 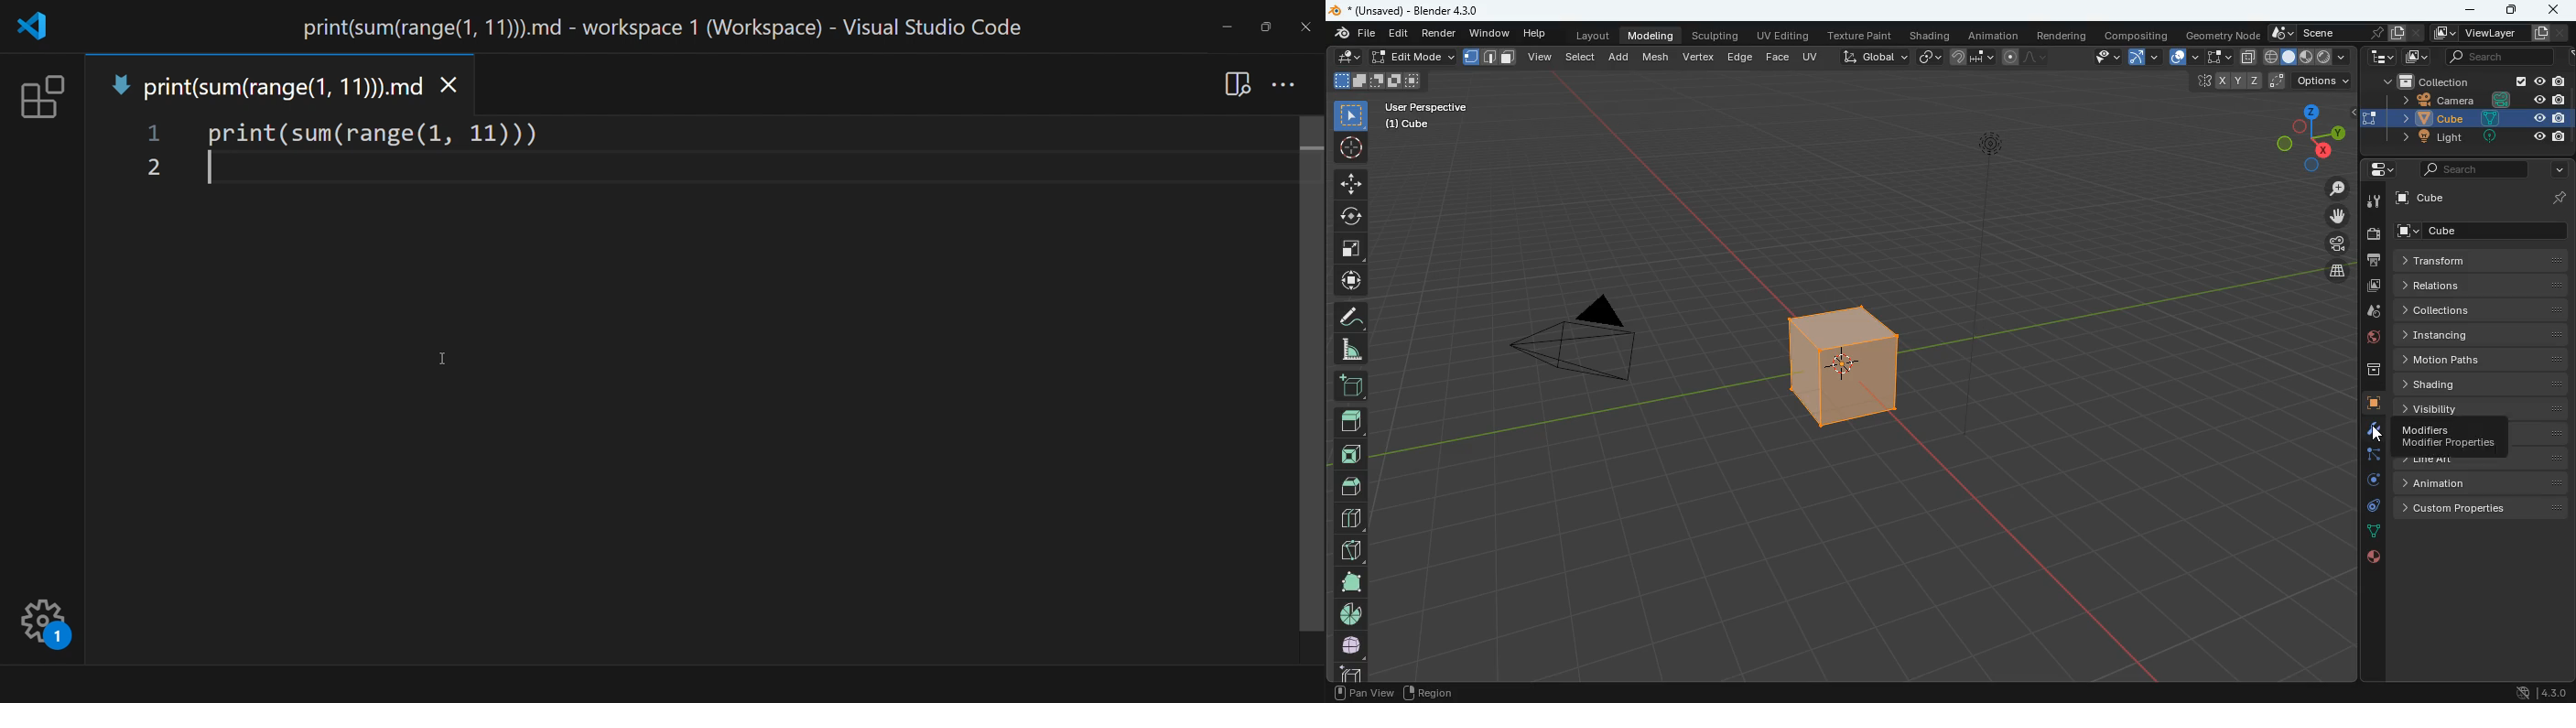 I want to click on whole, so click(x=1351, y=648).